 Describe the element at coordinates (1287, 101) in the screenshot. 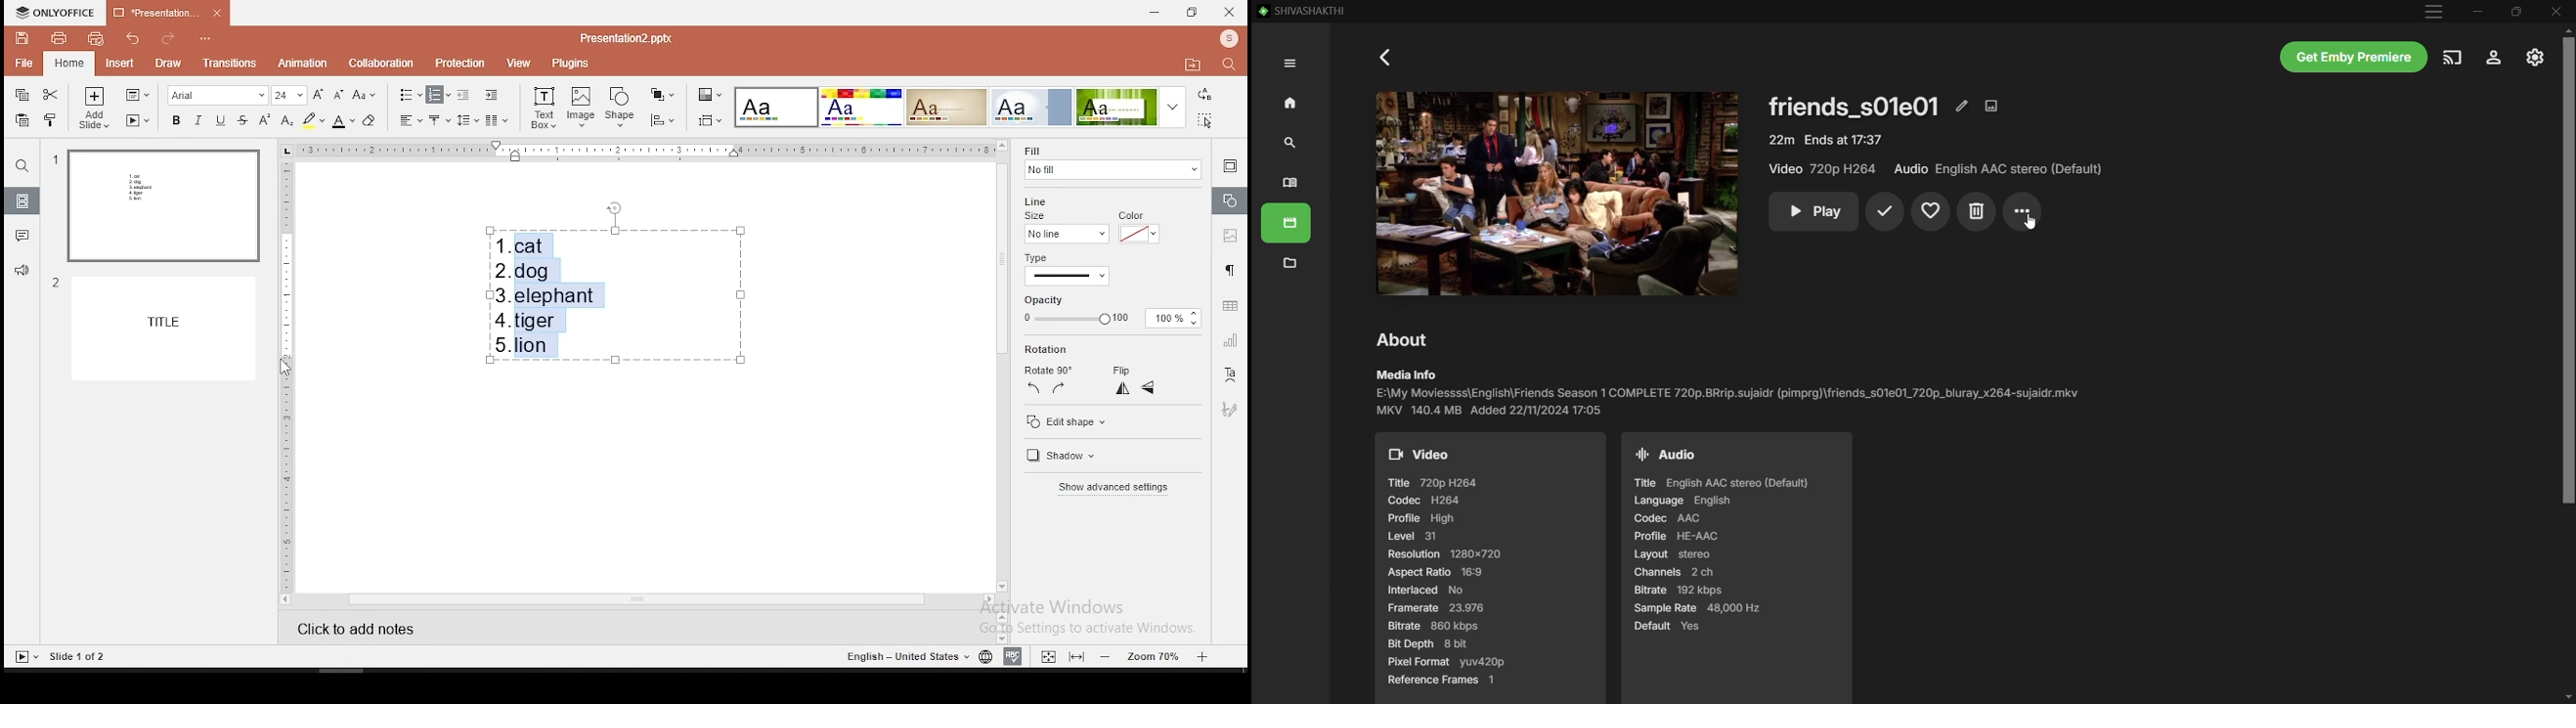

I see `Home` at that location.